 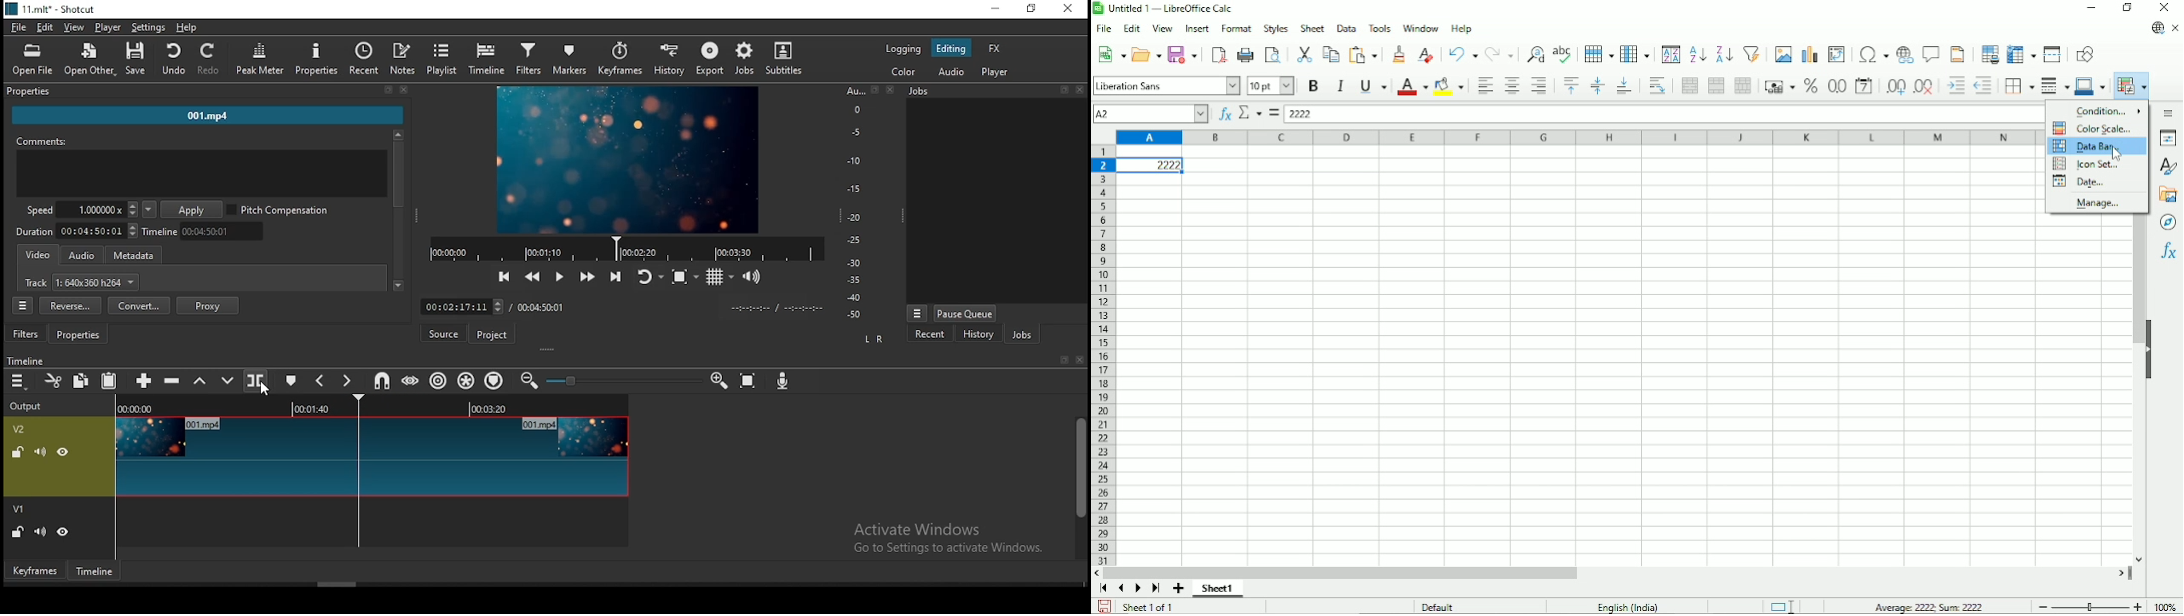 I want to click on Conditional, so click(x=2131, y=86).